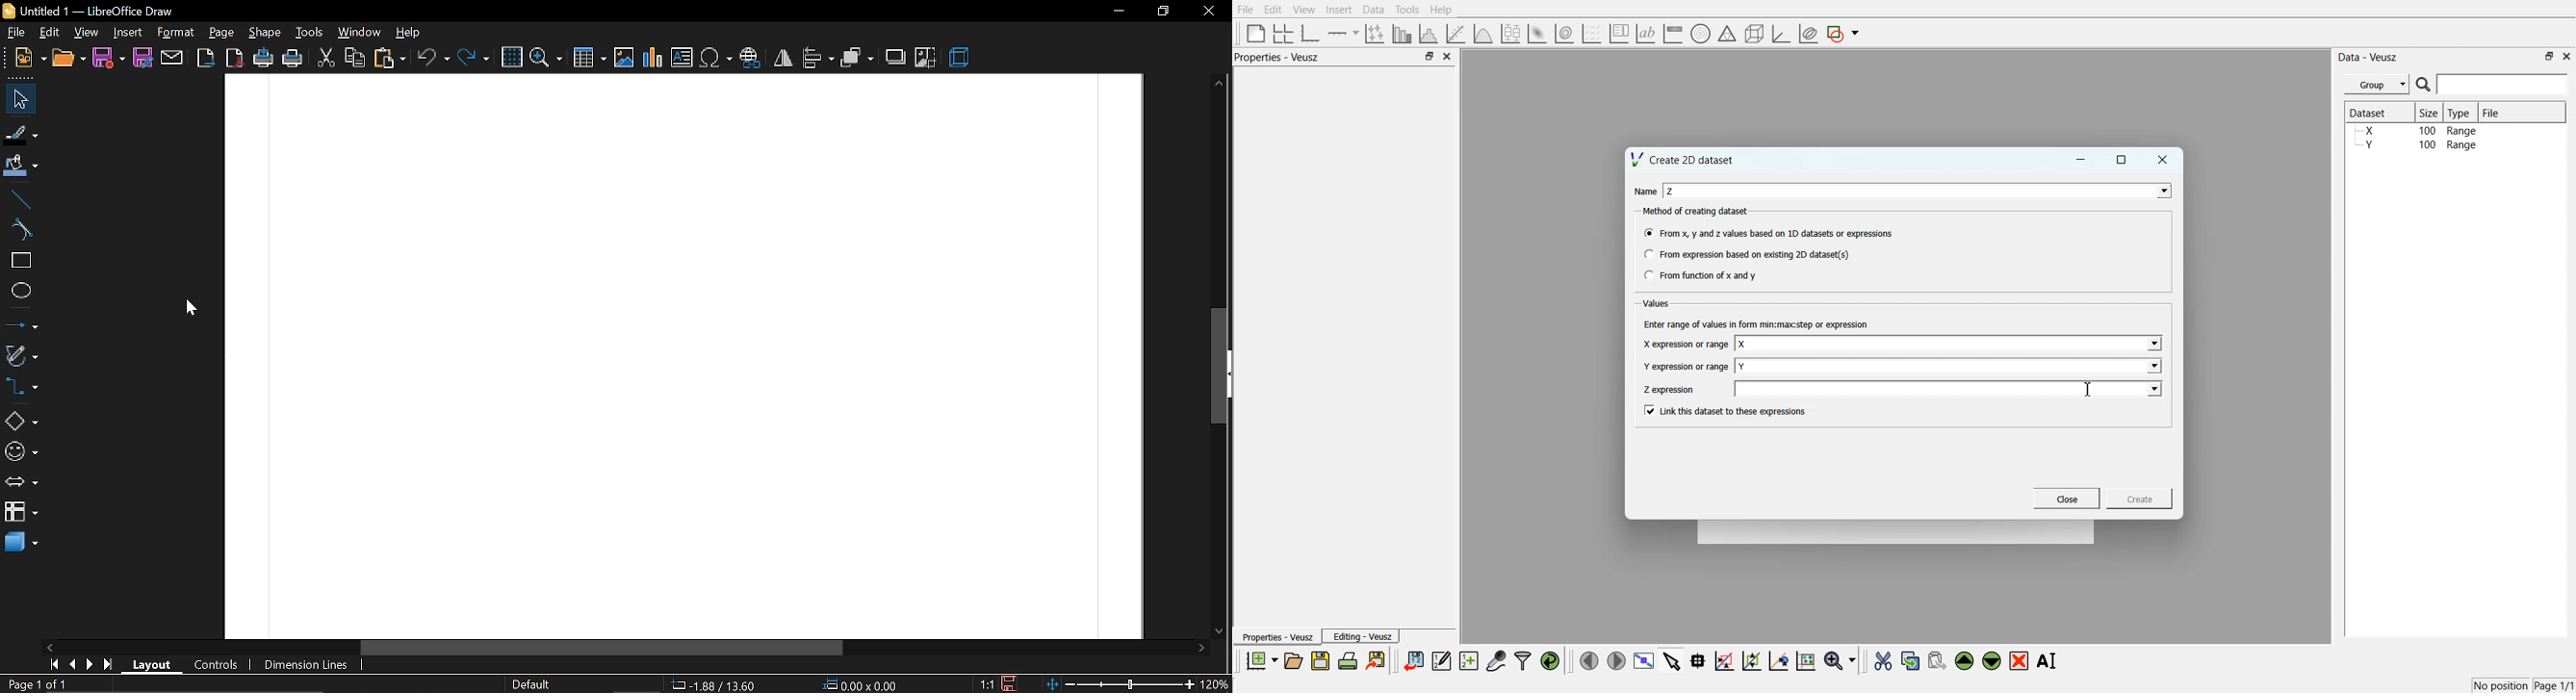 Image resolution: width=2576 pixels, height=700 pixels. Describe the element at coordinates (52, 33) in the screenshot. I see `edit` at that location.